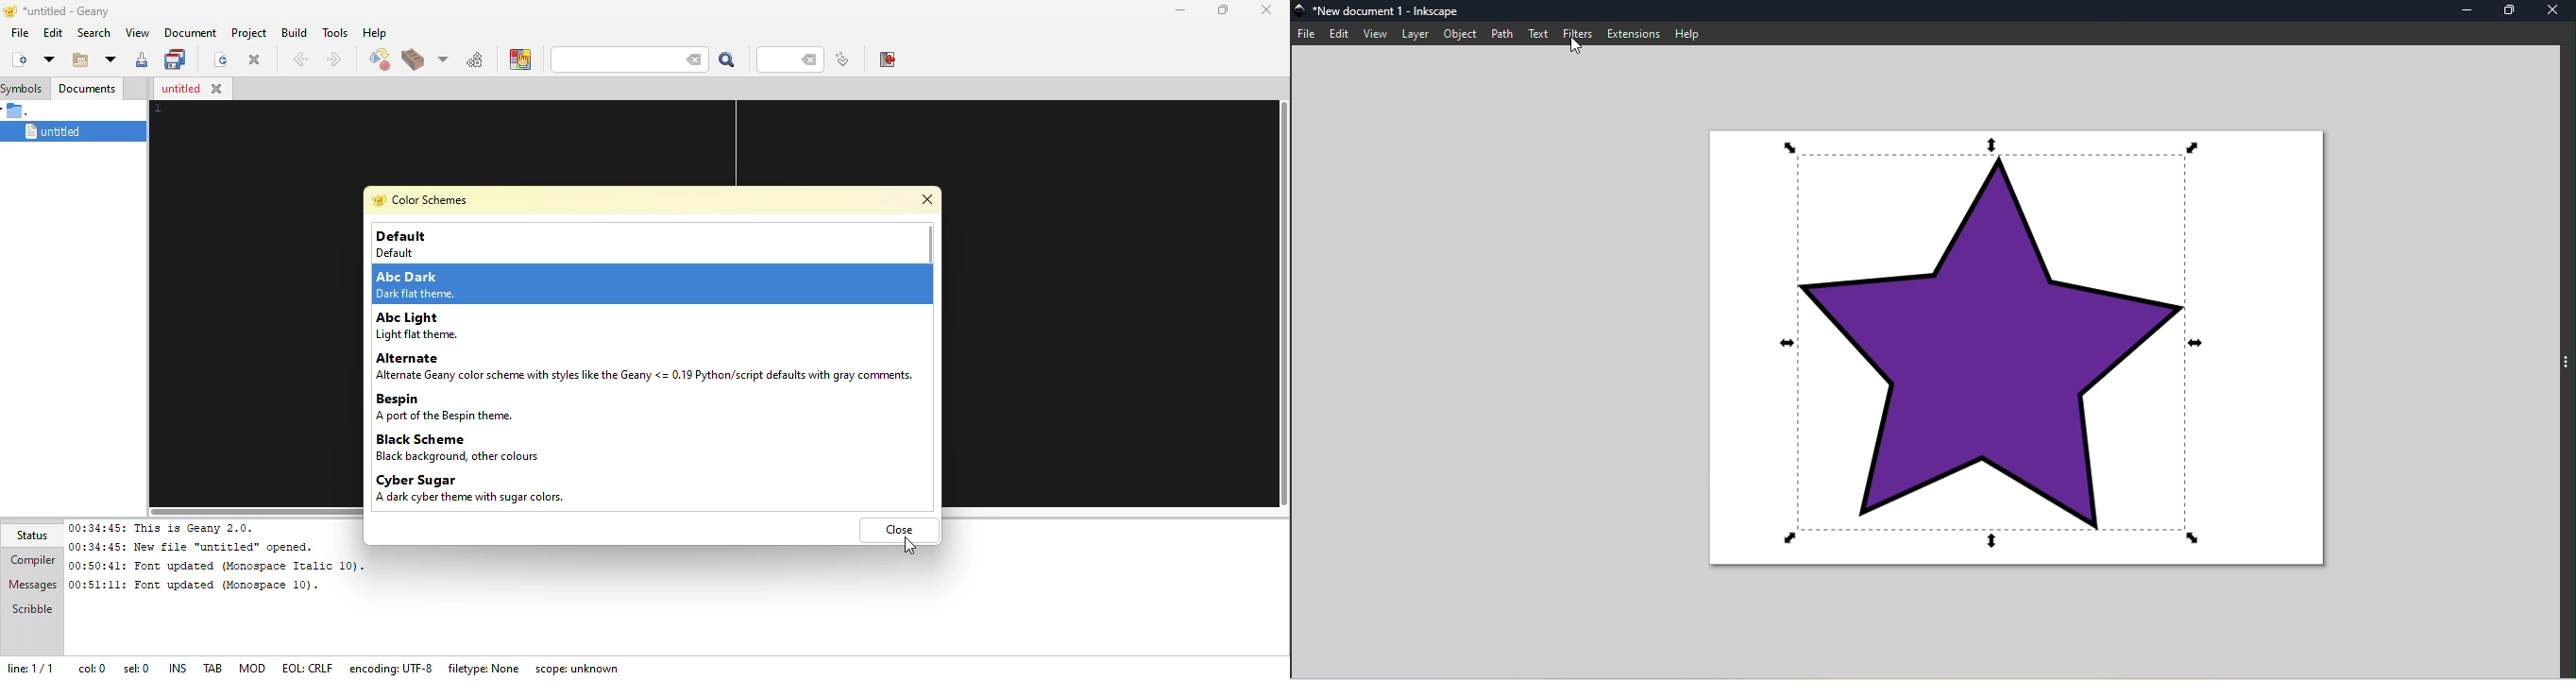 The width and height of the screenshot is (2576, 700). Describe the element at coordinates (217, 60) in the screenshot. I see `reload` at that location.